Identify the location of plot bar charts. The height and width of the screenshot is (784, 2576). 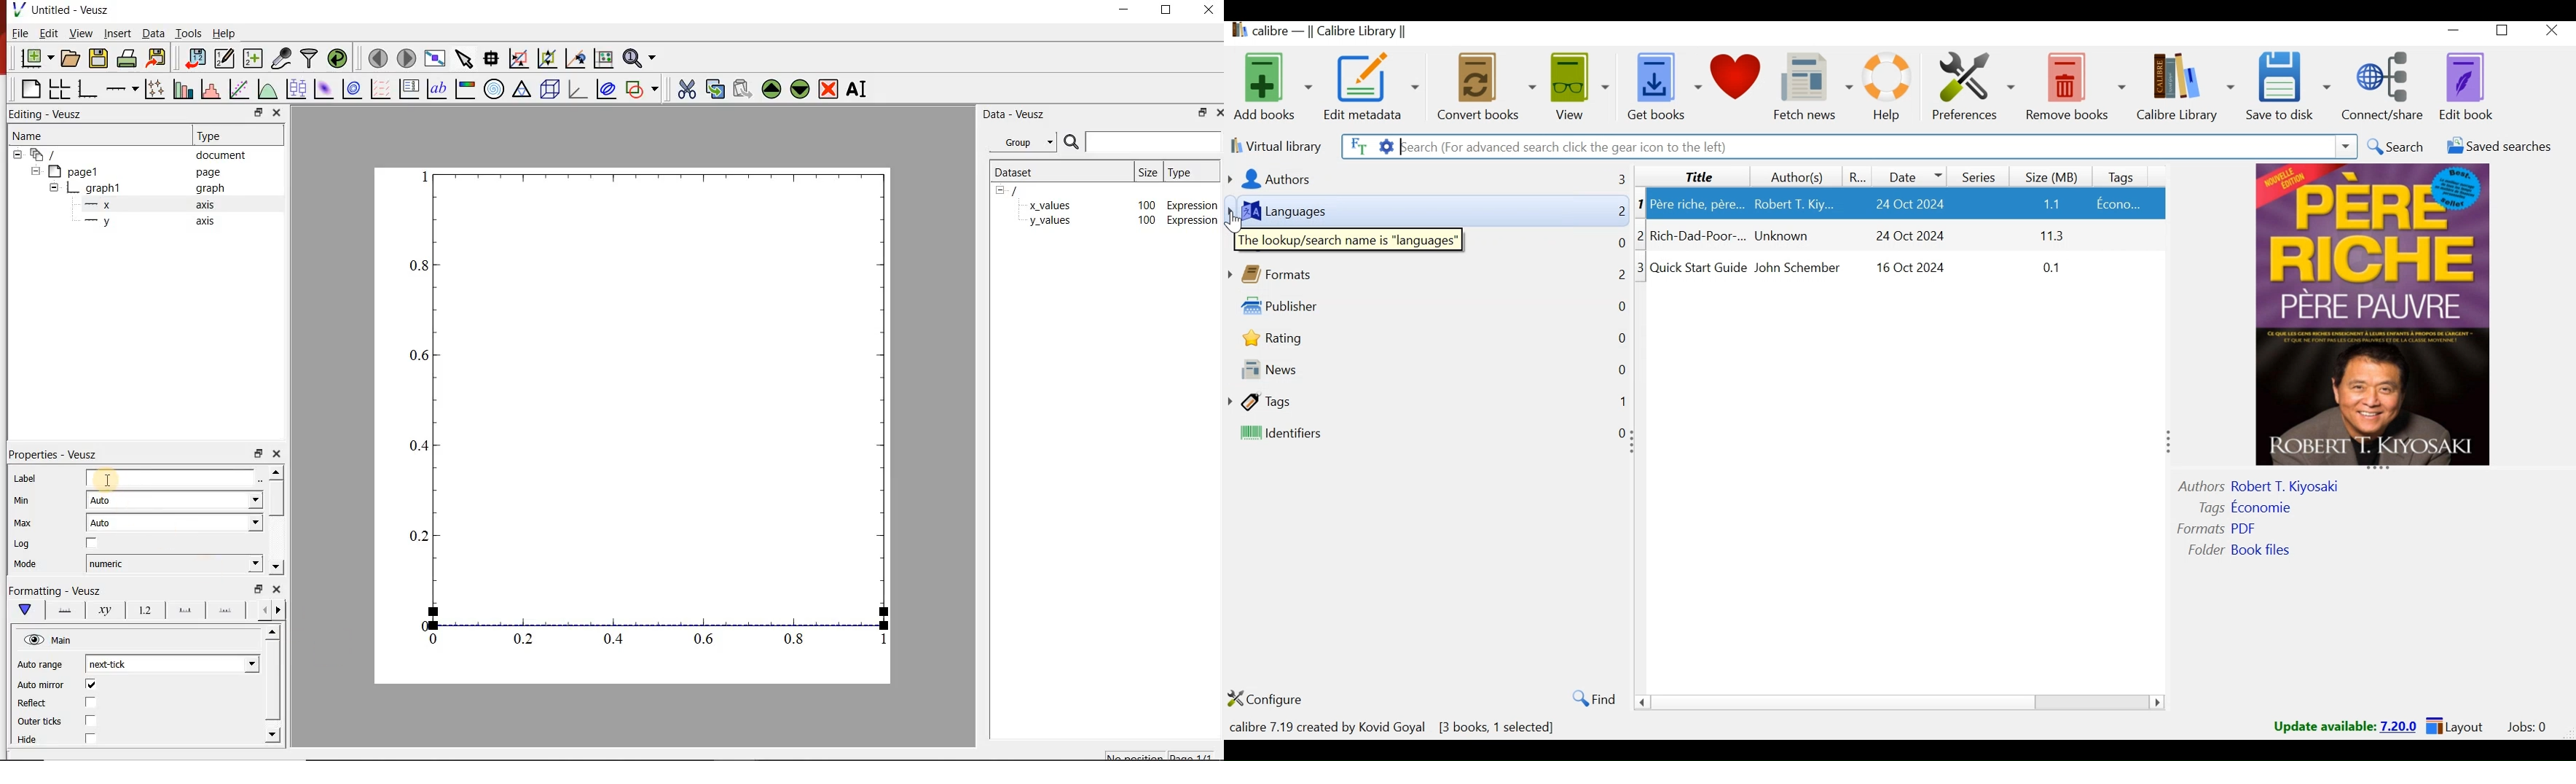
(183, 89).